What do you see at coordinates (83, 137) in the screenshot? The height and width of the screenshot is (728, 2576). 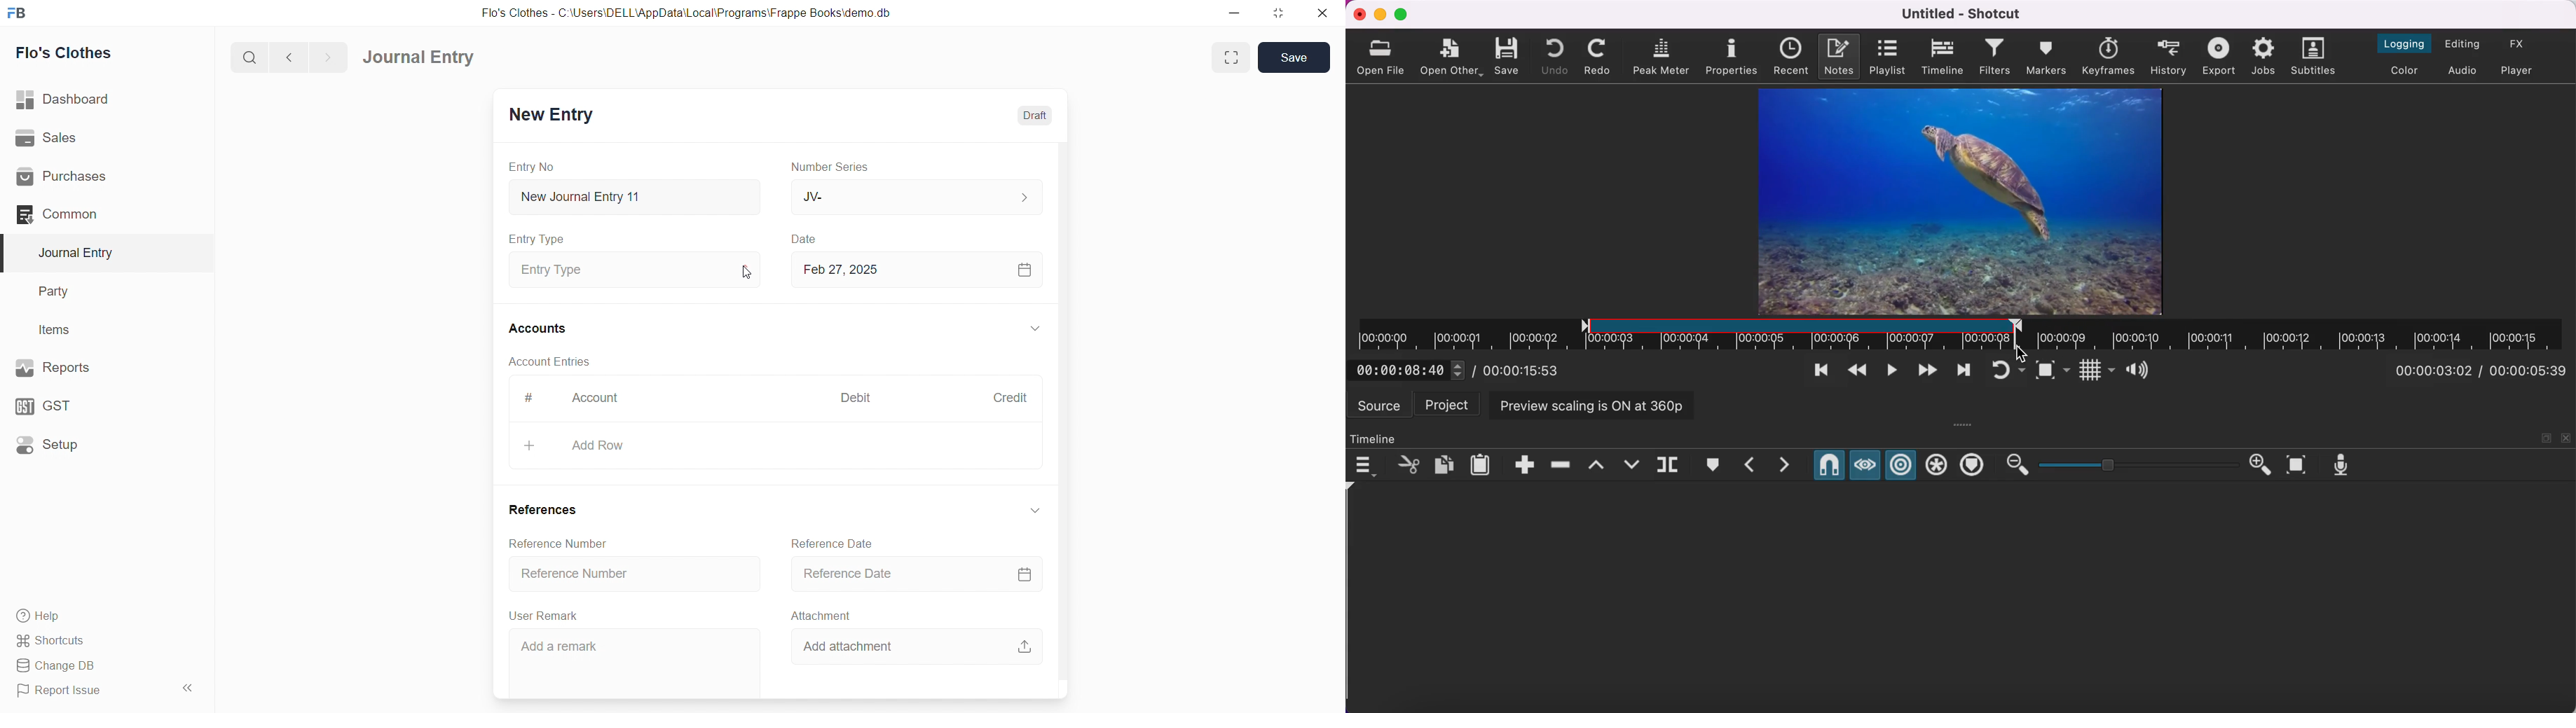 I see `Sales` at bounding box center [83, 137].